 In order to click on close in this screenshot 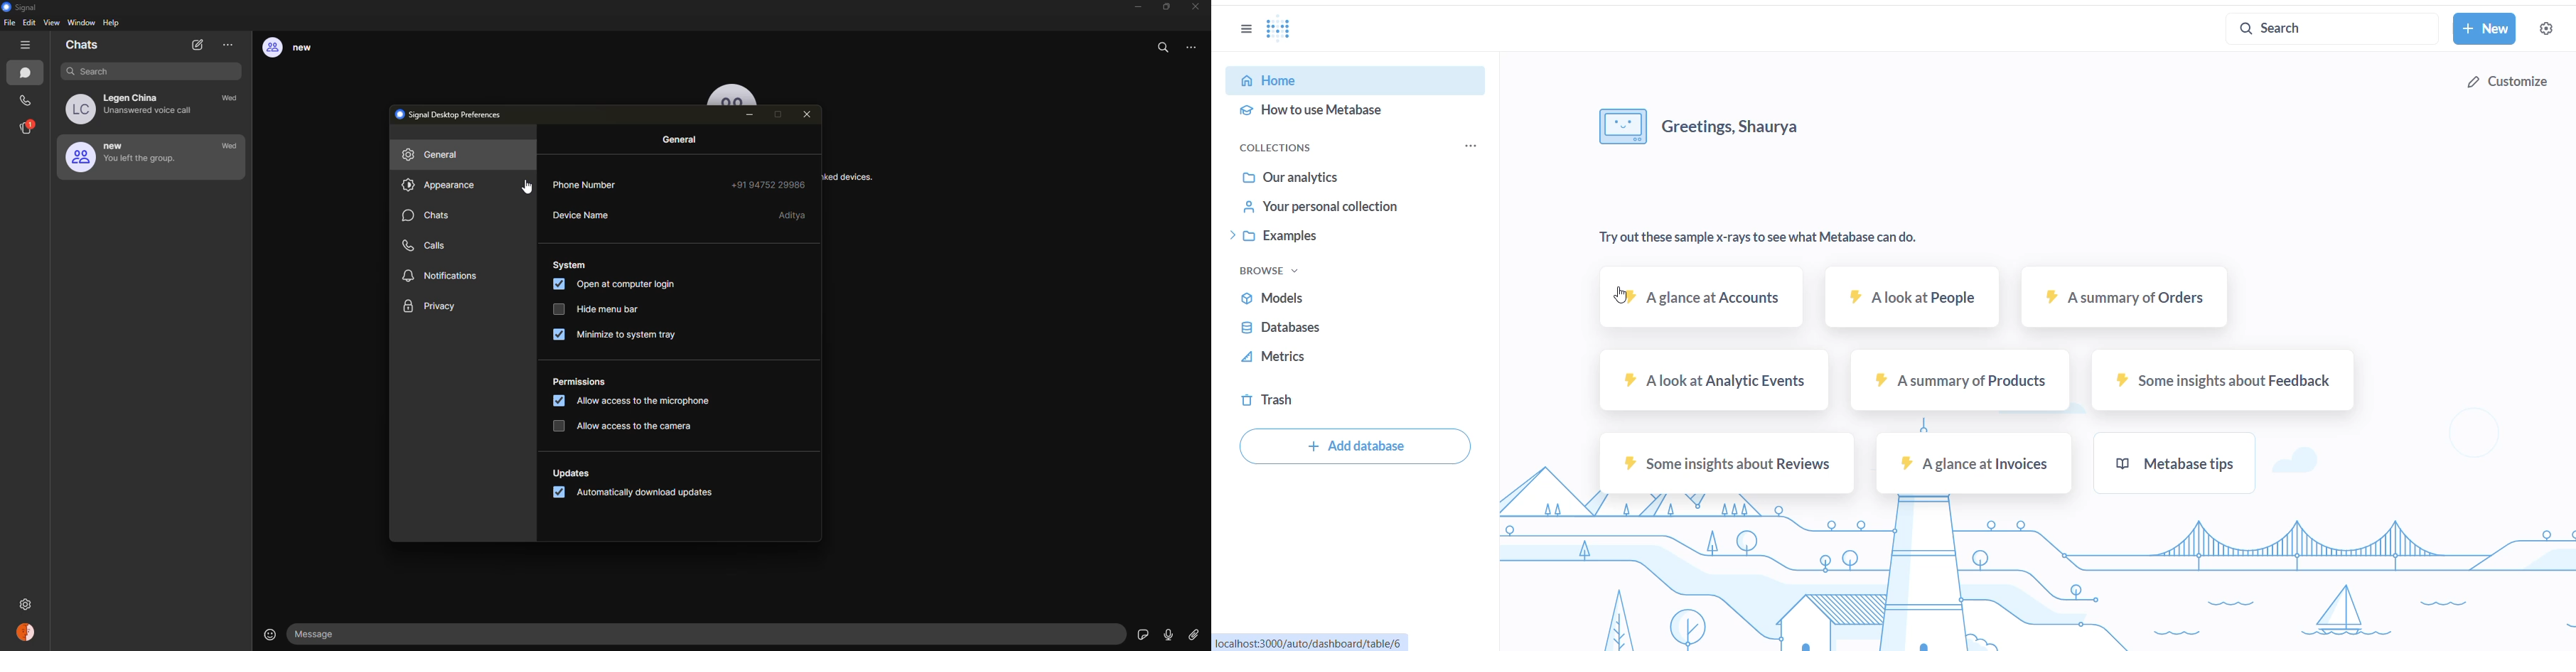, I will do `click(810, 115)`.